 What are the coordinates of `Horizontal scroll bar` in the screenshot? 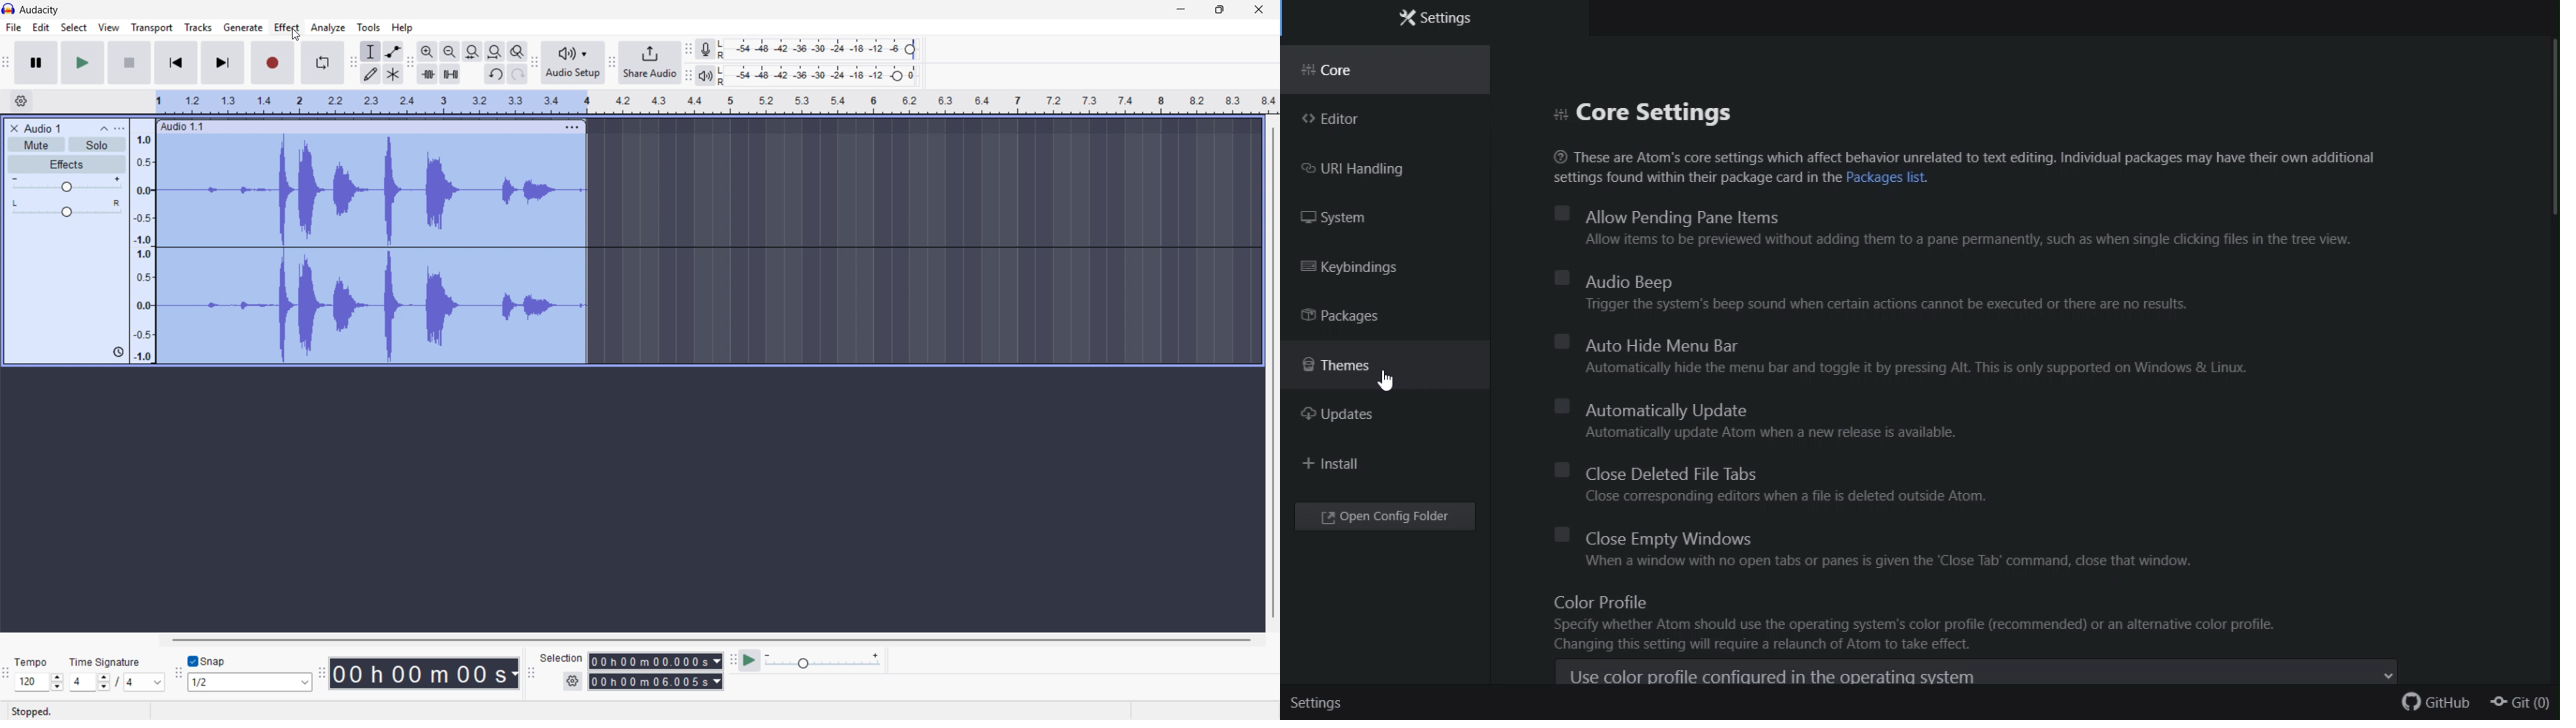 It's located at (709, 640).